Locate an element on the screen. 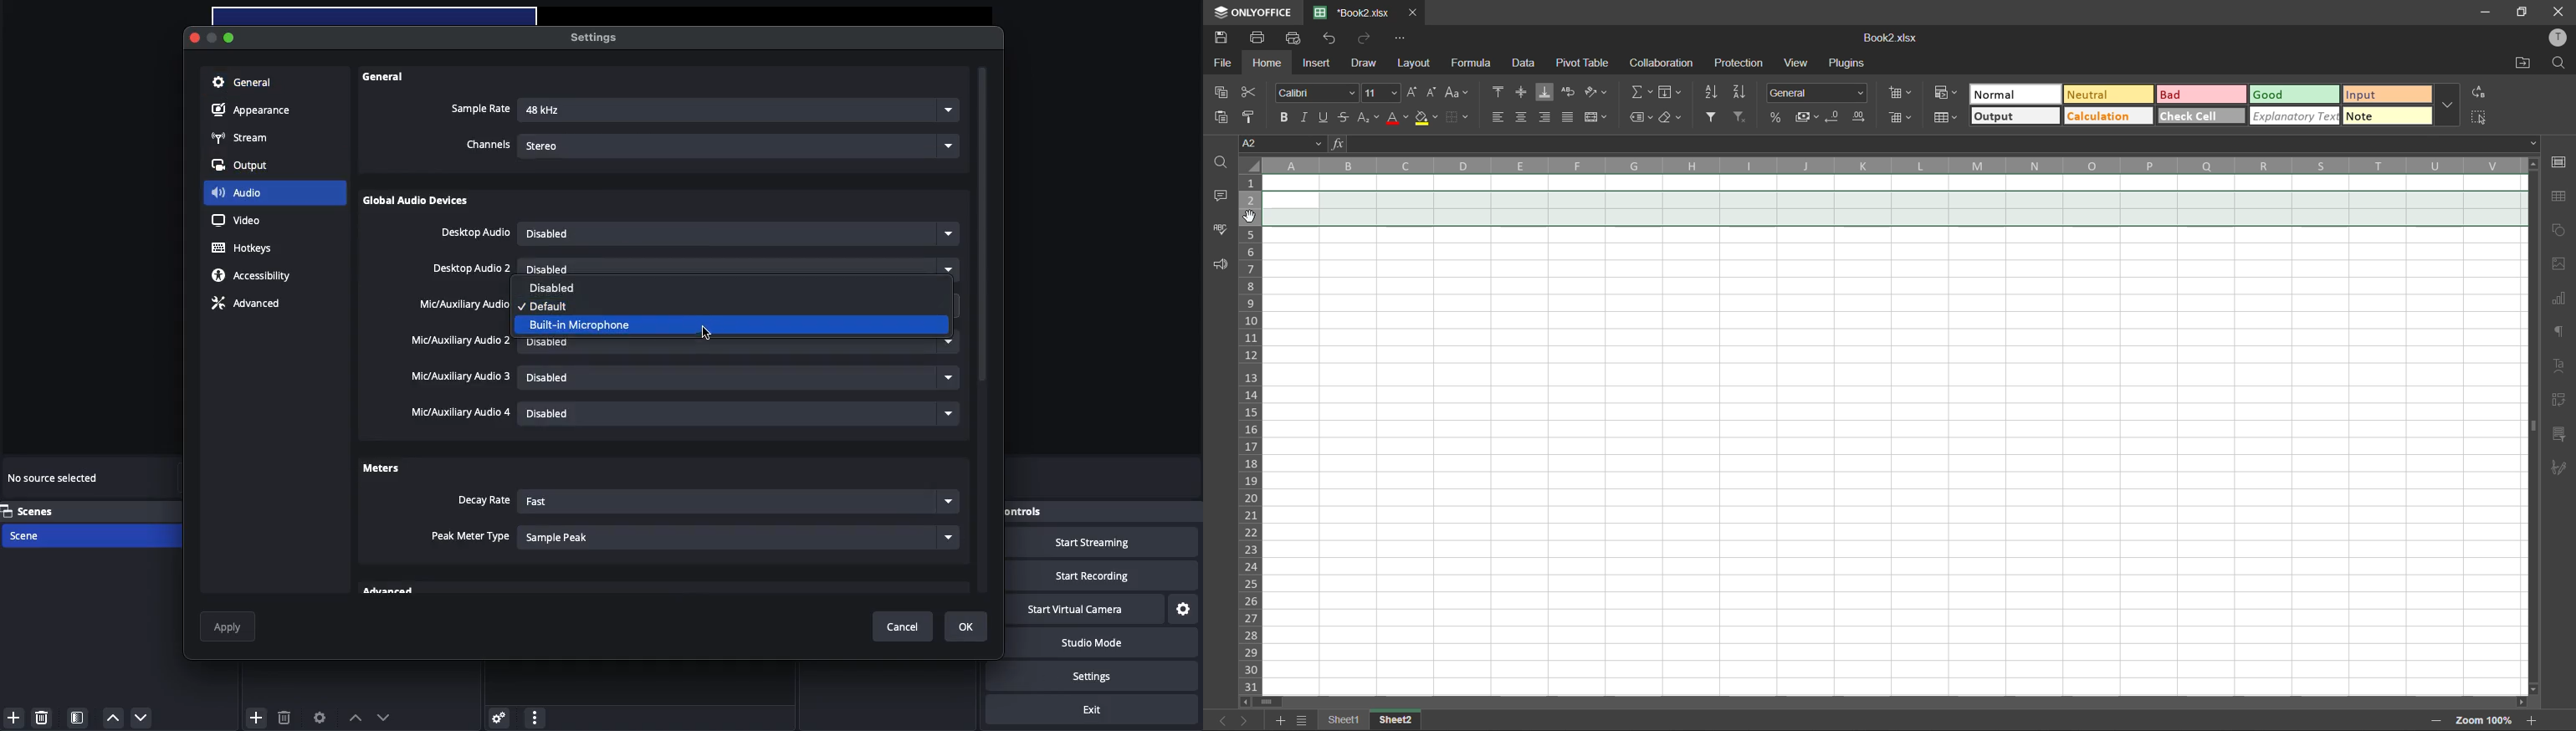  font size is located at coordinates (1381, 94).